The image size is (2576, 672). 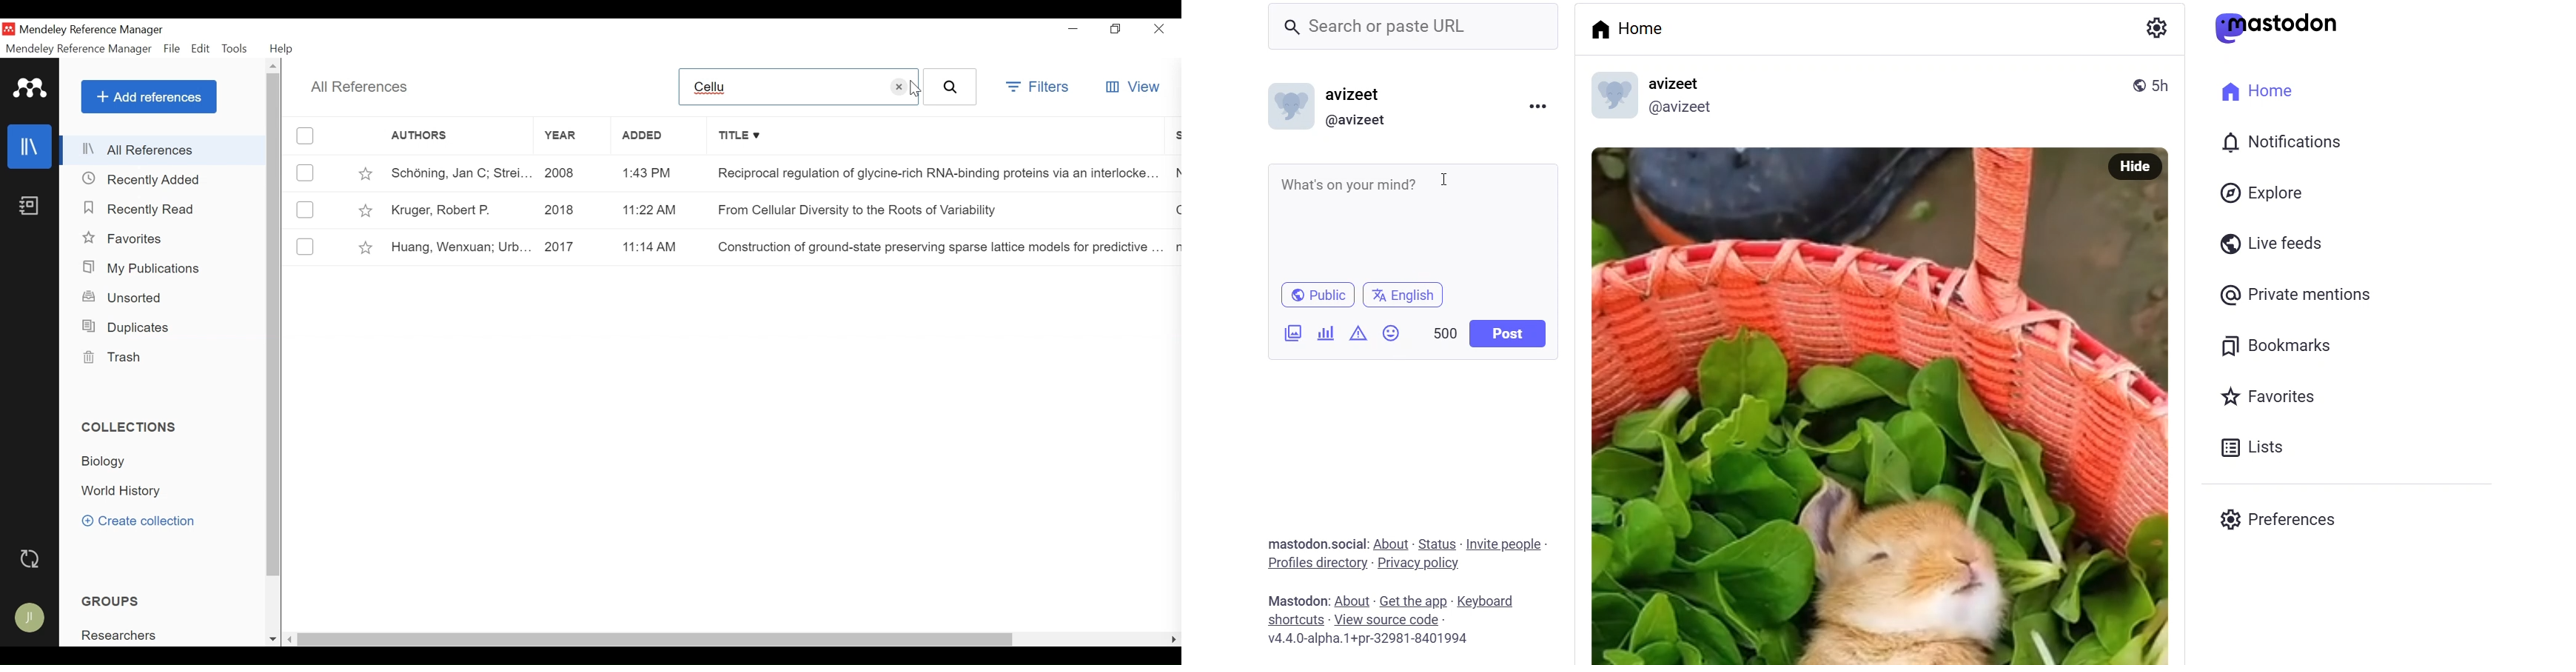 What do you see at coordinates (662, 247) in the screenshot?
I see `11:14 AM` at bounding box center [662, 247].